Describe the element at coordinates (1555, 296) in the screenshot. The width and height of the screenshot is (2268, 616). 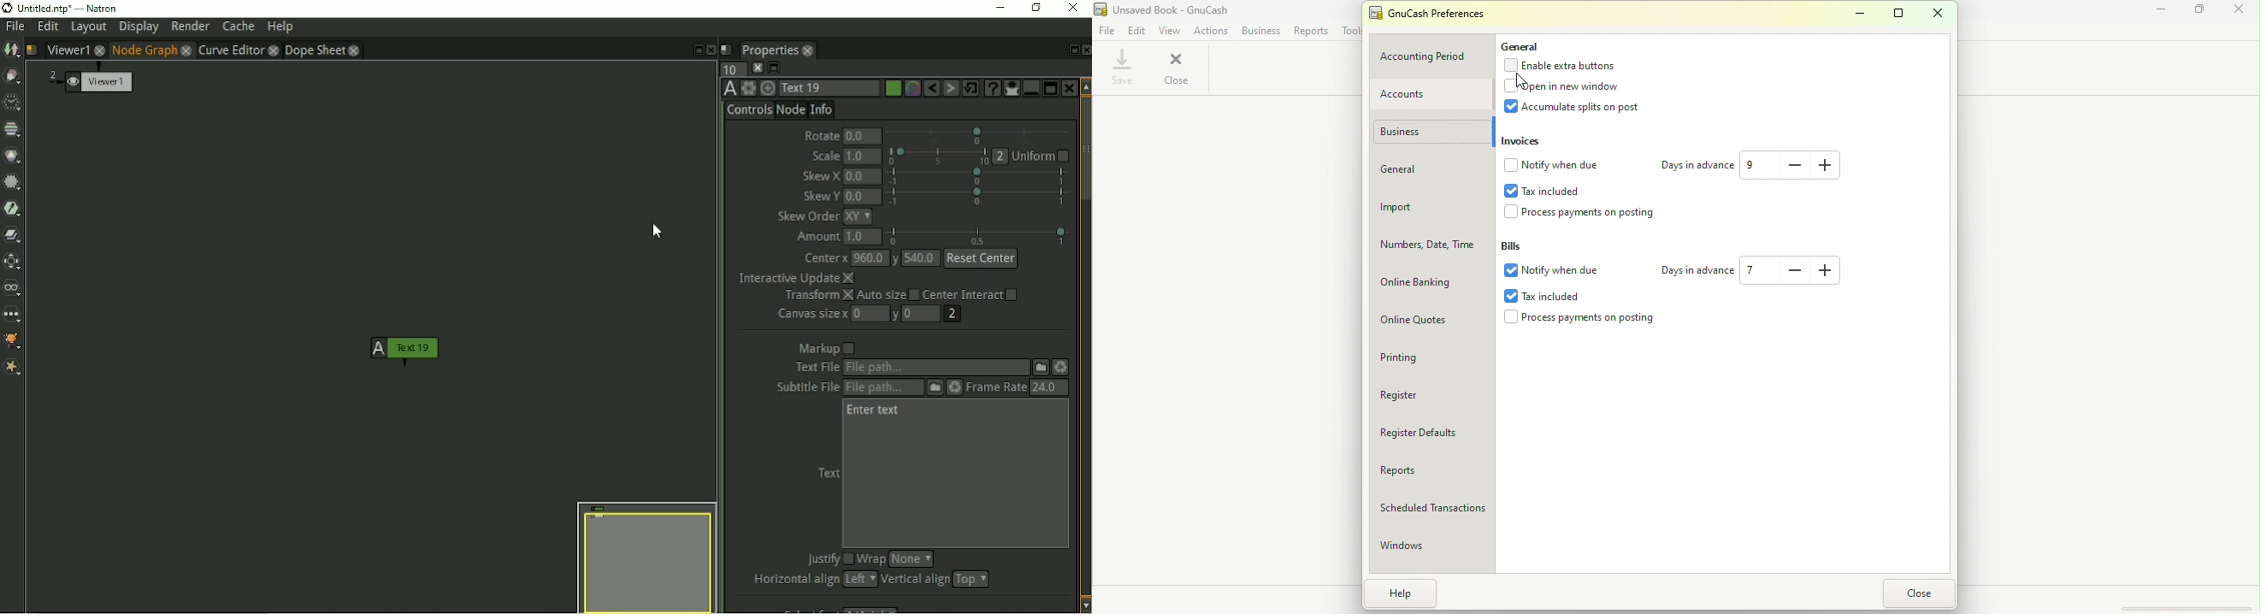
I see `Tax included` at that location.